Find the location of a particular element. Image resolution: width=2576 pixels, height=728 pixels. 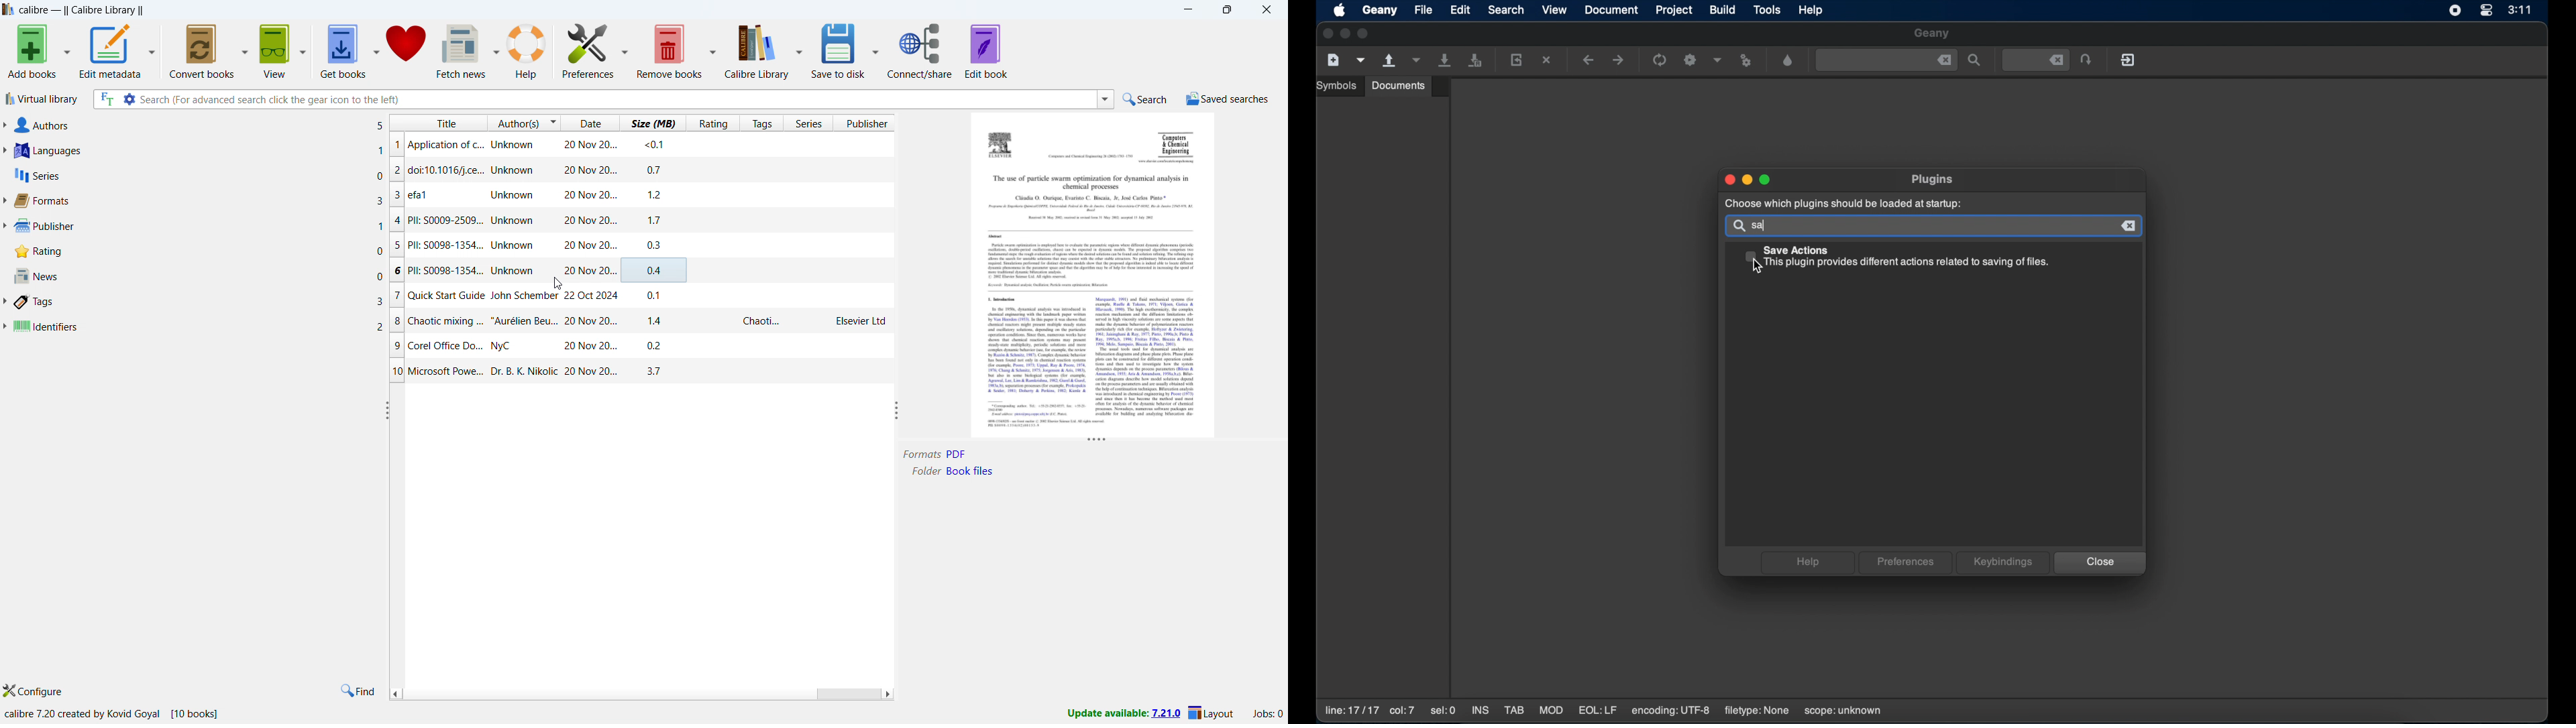

convert books is located at coordinates (203, 50).